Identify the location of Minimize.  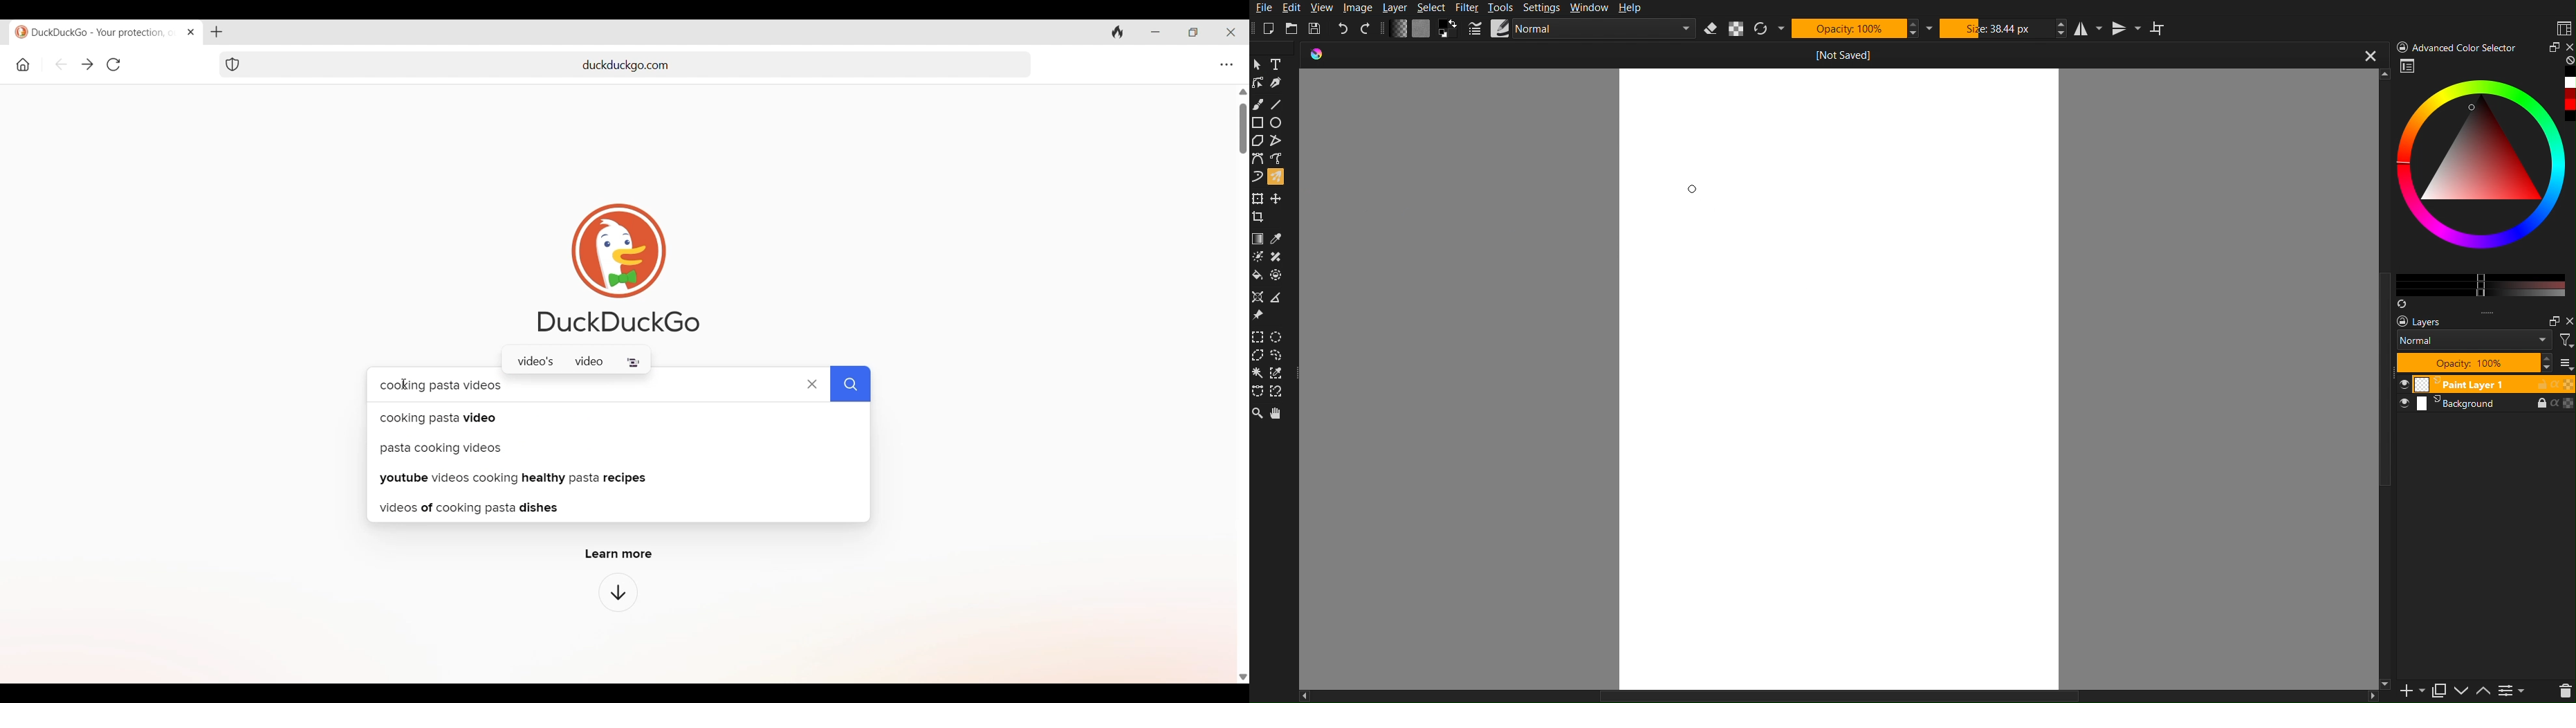
(1156, 33).